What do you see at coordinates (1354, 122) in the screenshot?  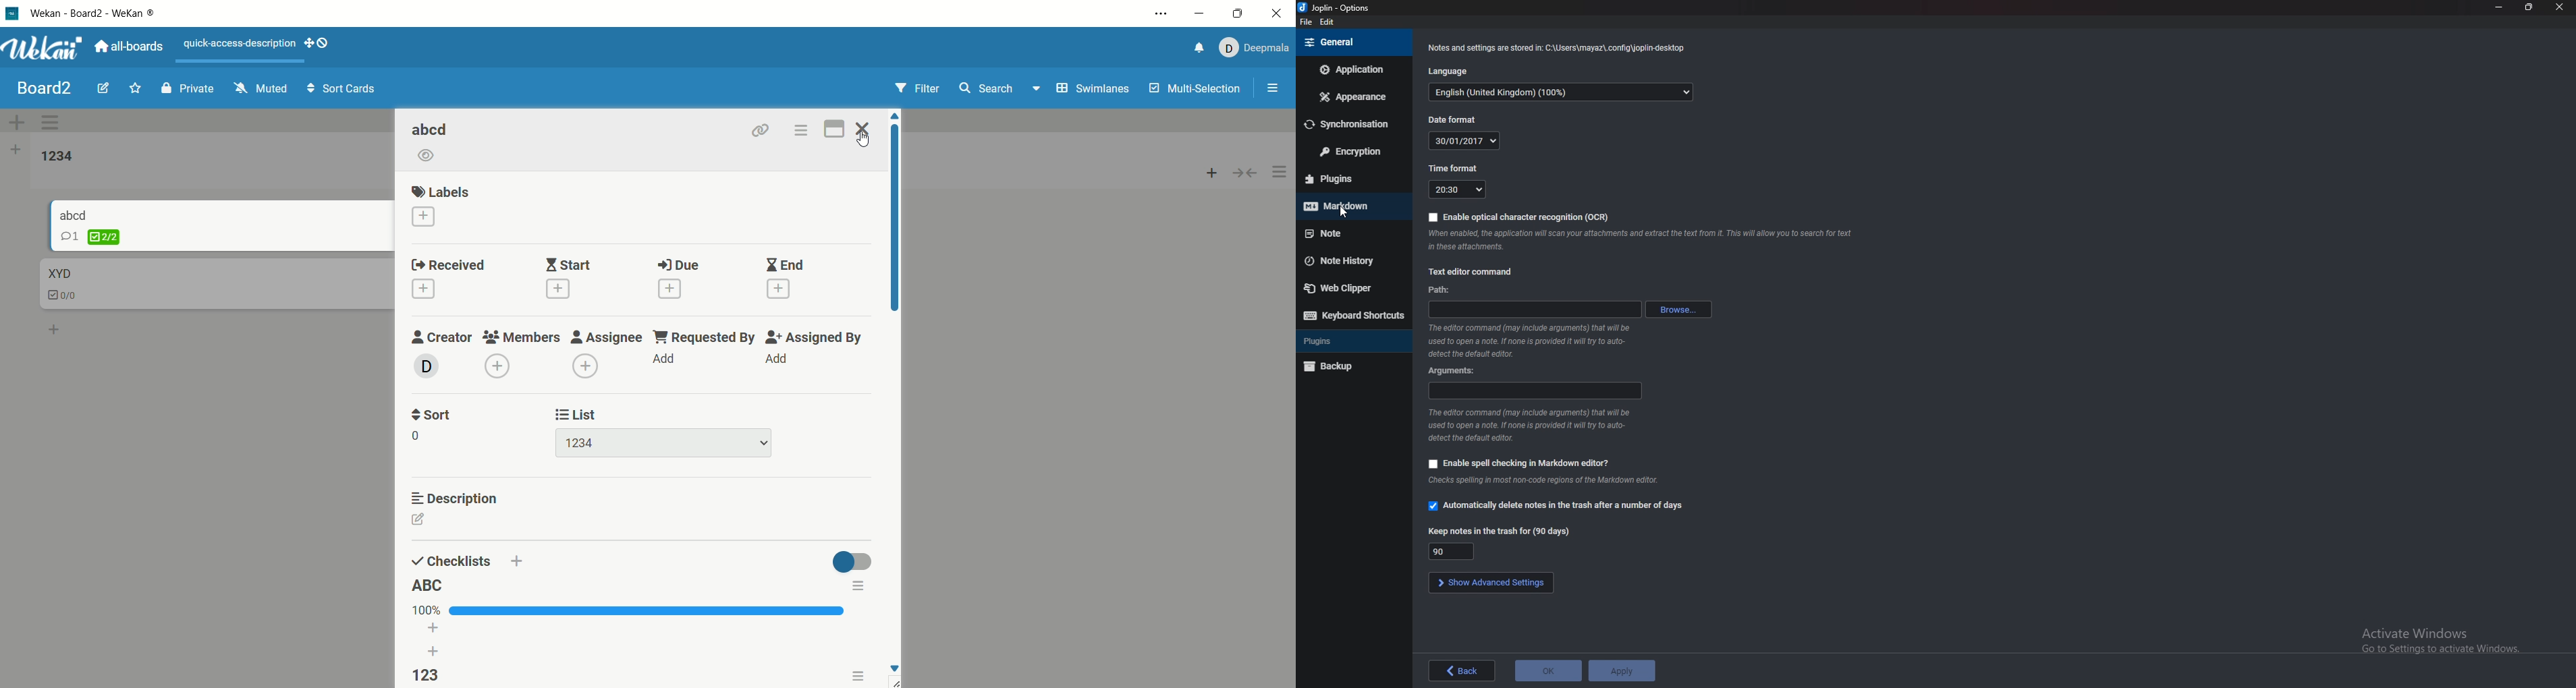 I see `Synchronization` at bounding box center [1354, 122].